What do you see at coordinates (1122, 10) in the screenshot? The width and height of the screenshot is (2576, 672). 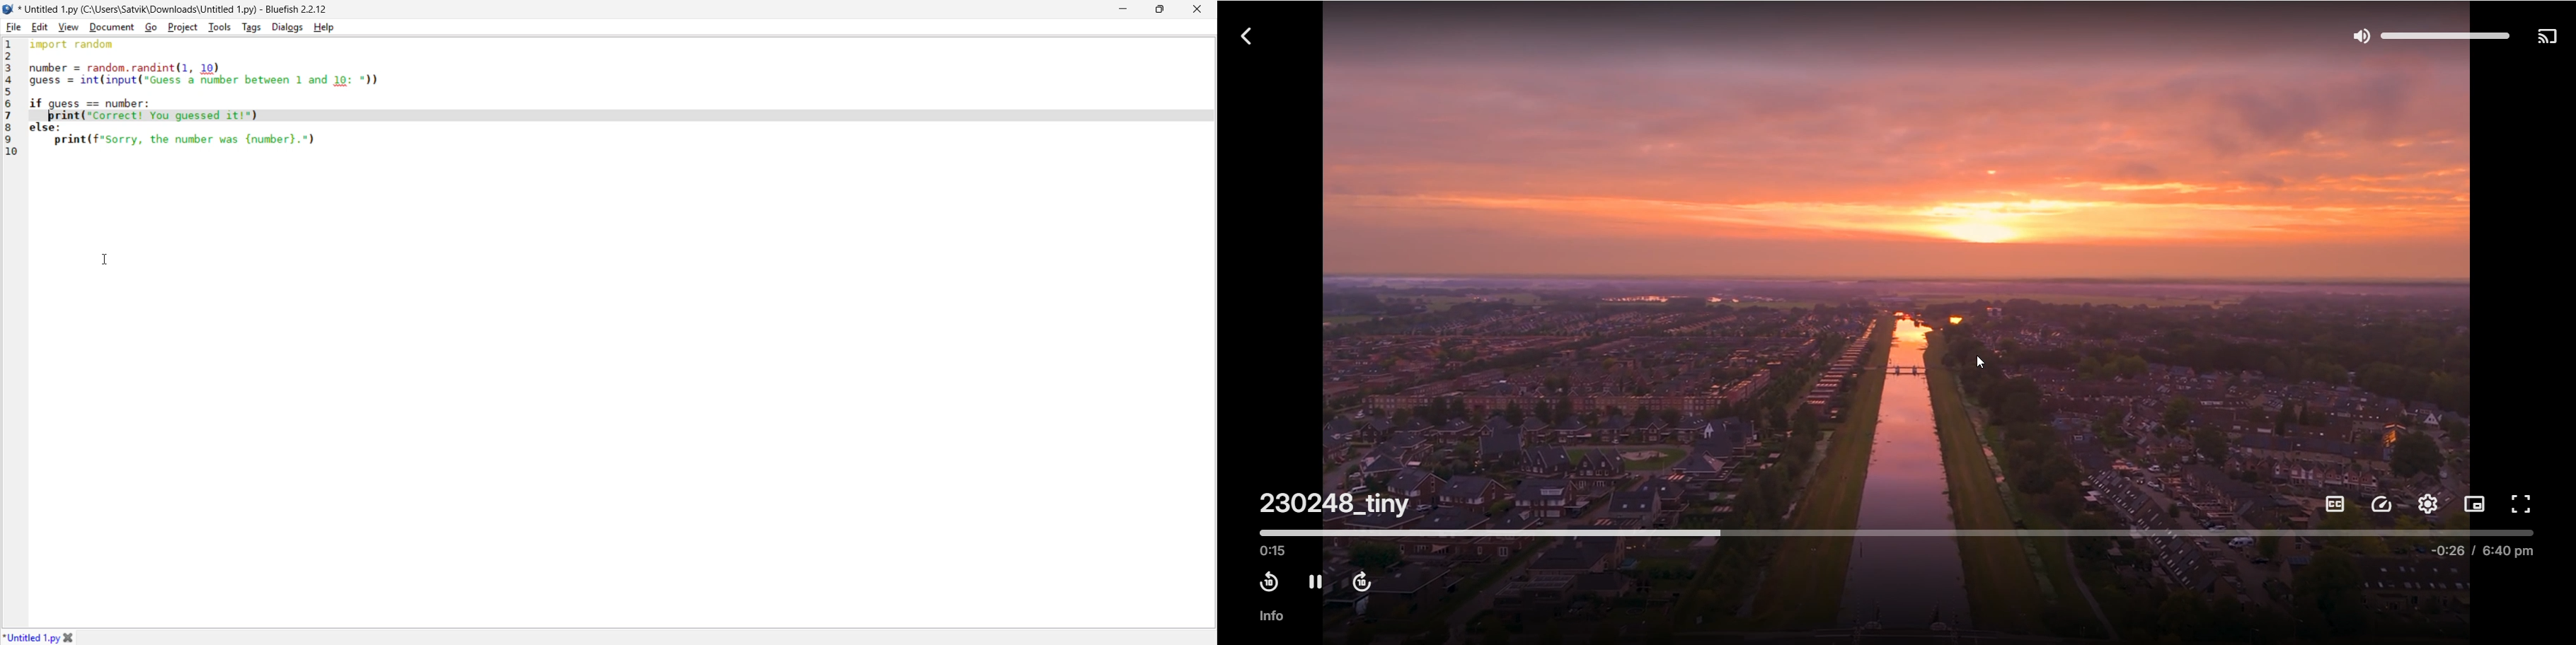 I see `minimize` at bounding box center [1122, 10].